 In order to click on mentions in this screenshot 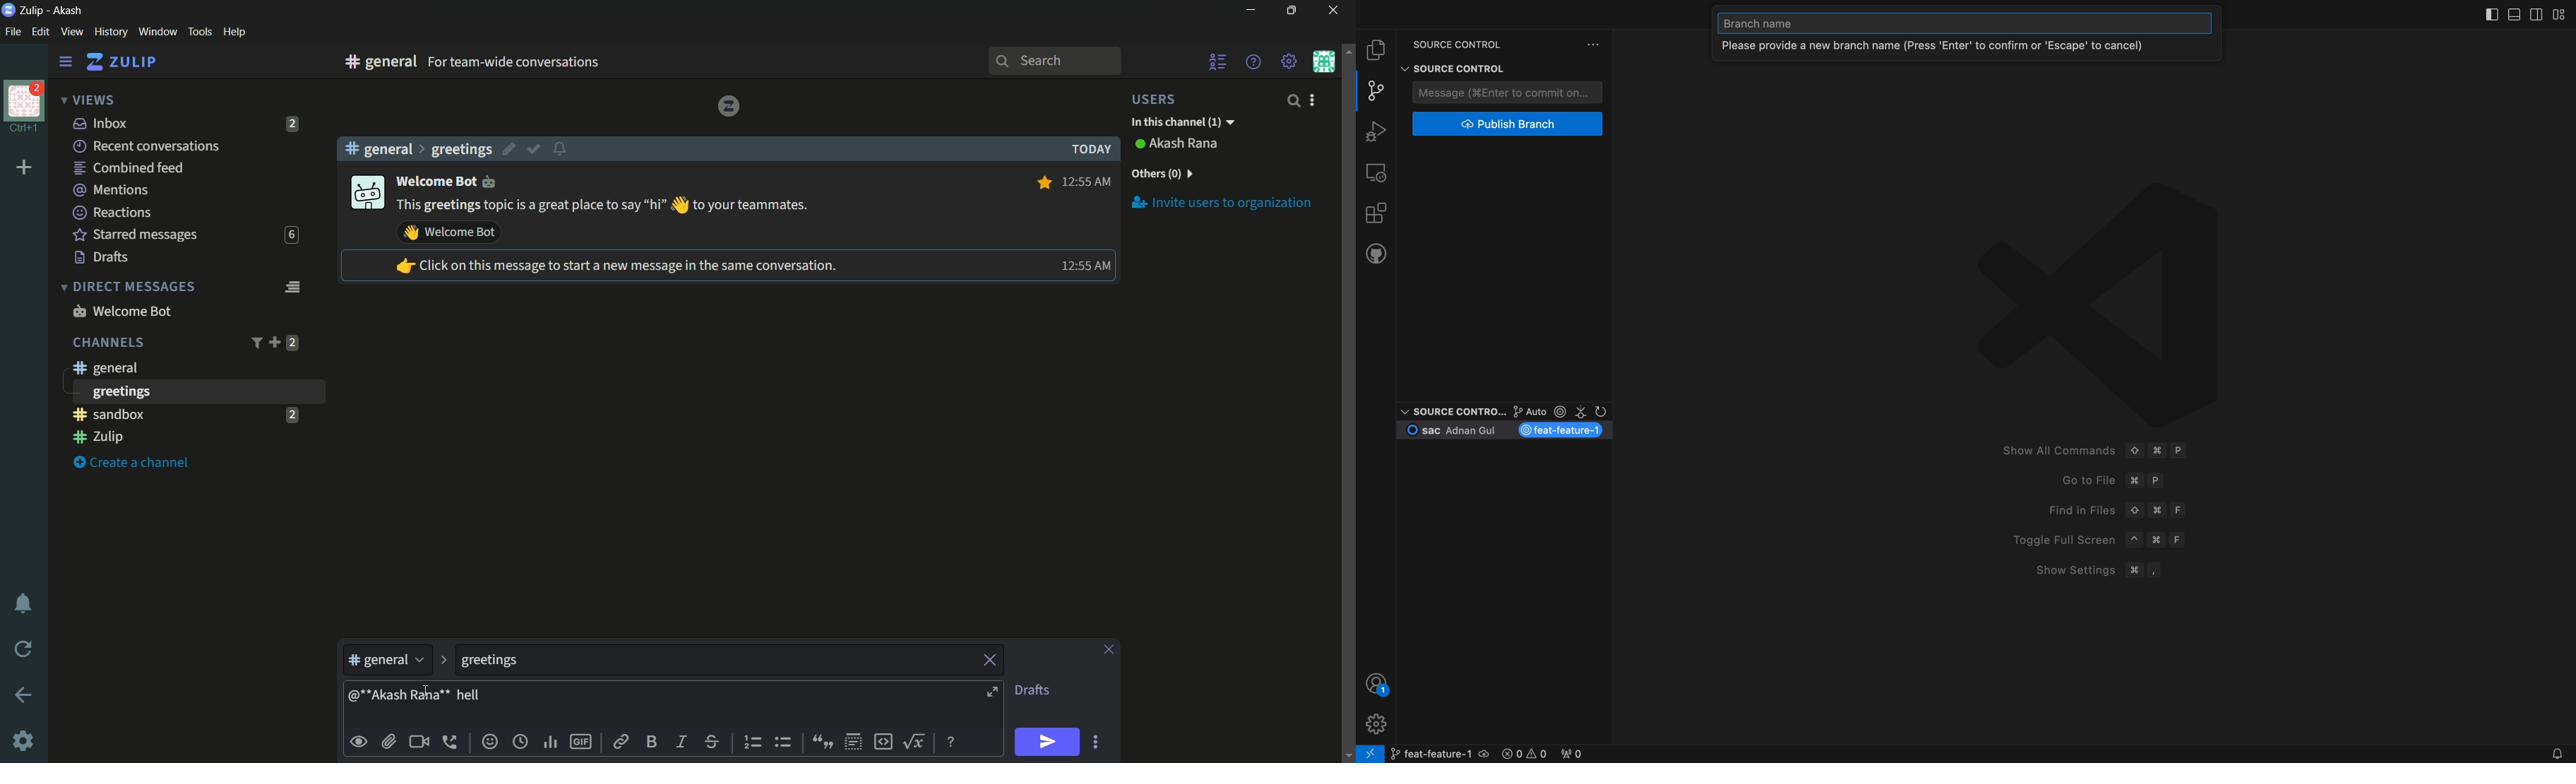, I will do `click(113, 191)`.